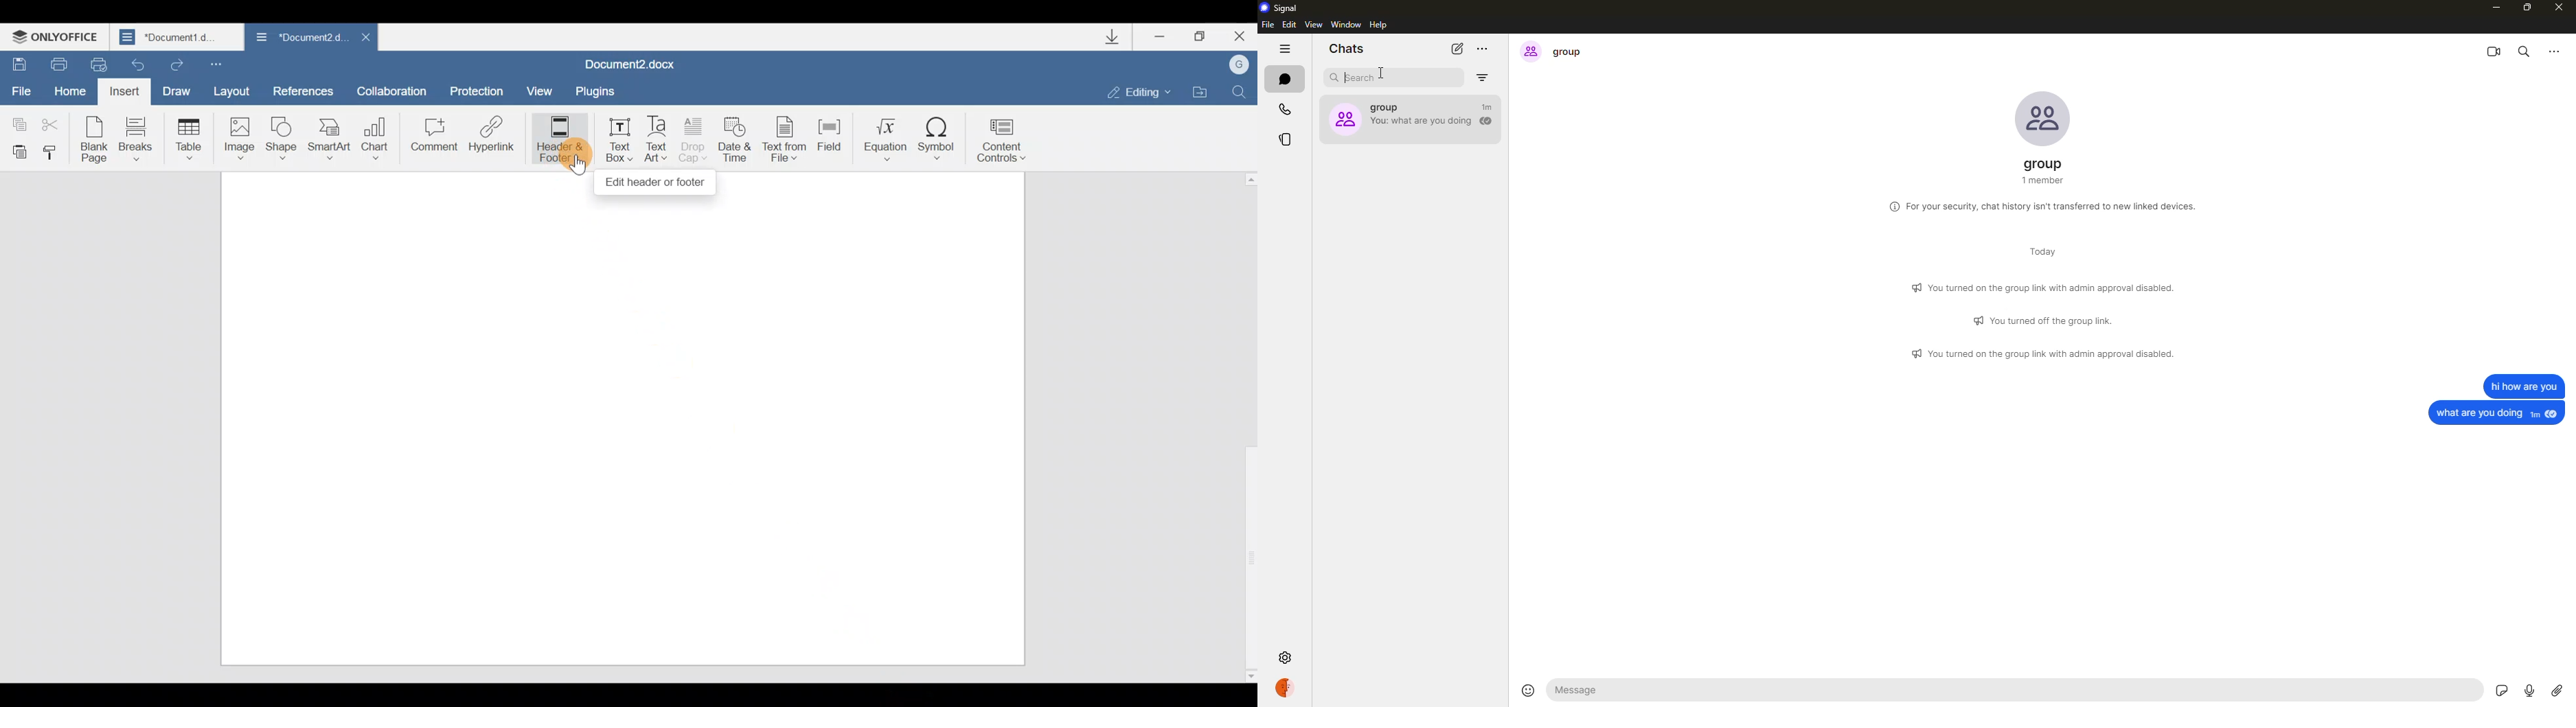  I want to click on Copy, so click(16, 121).